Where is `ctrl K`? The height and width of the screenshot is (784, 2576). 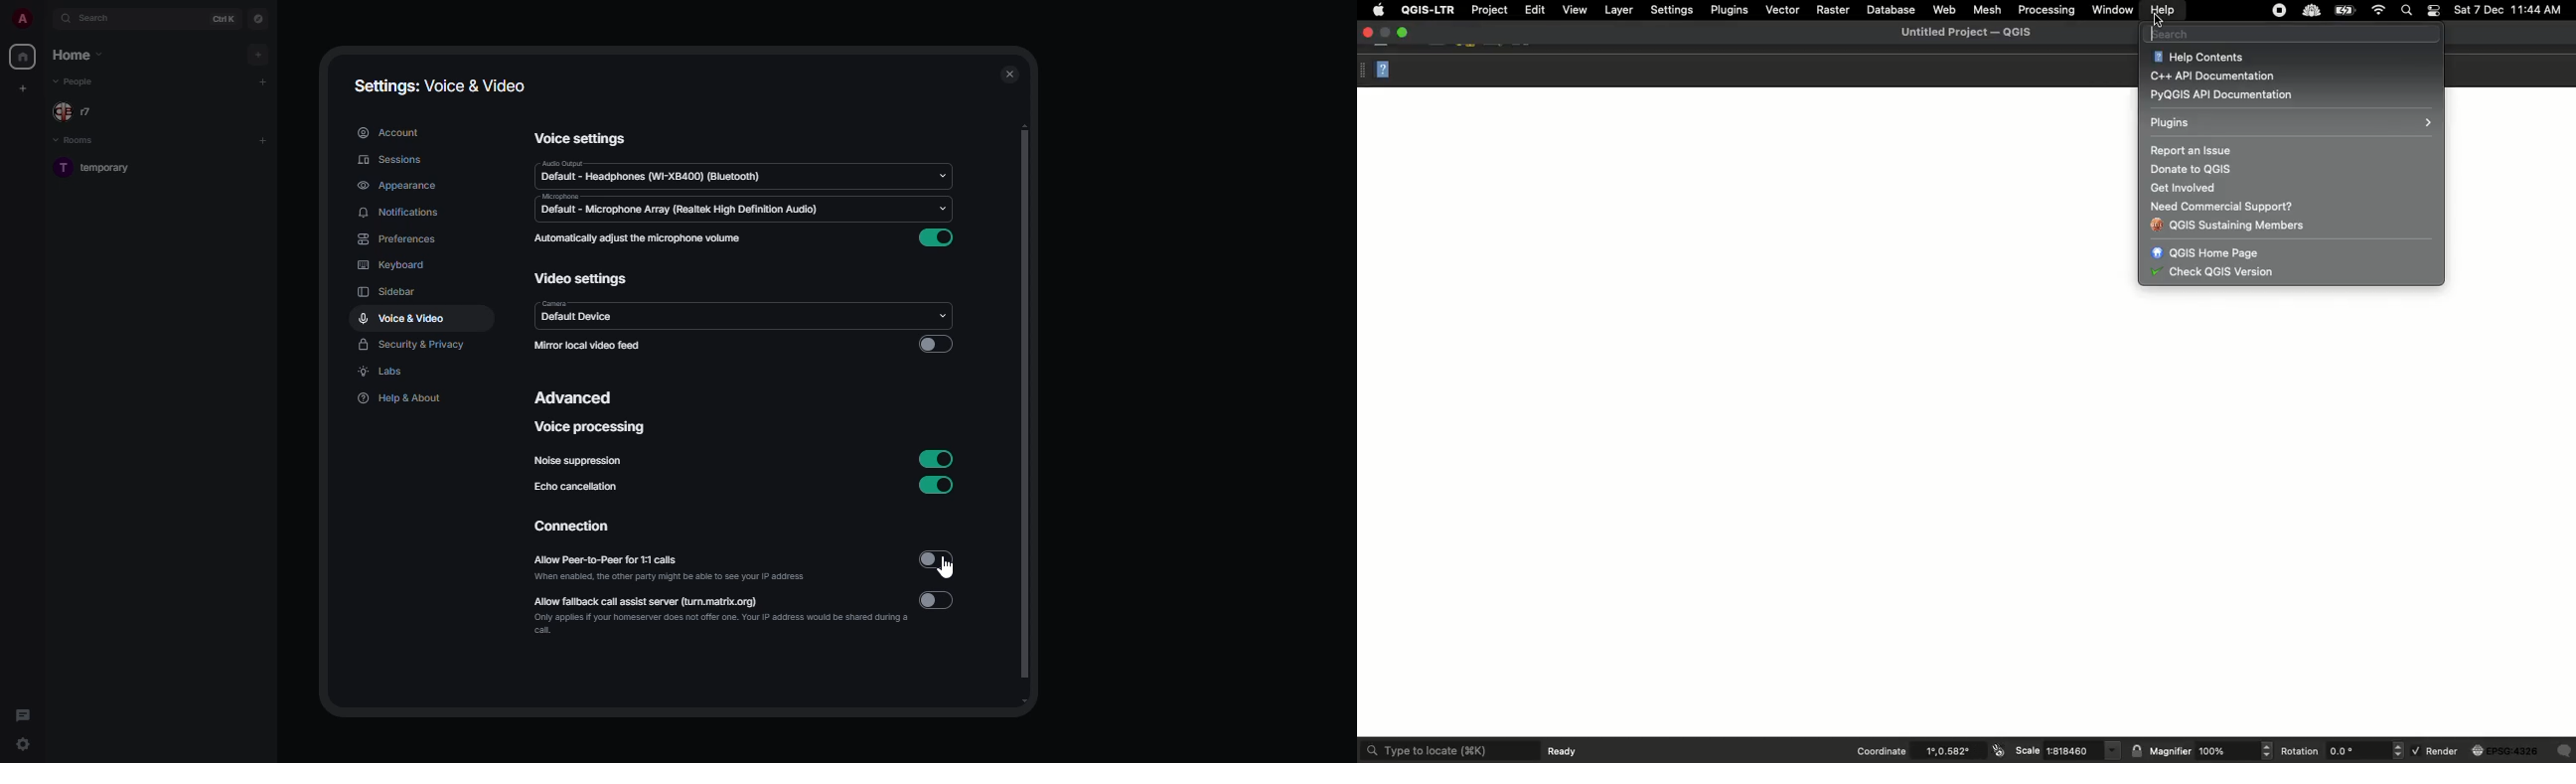 ctrl K is located at coordinates (224, 19).